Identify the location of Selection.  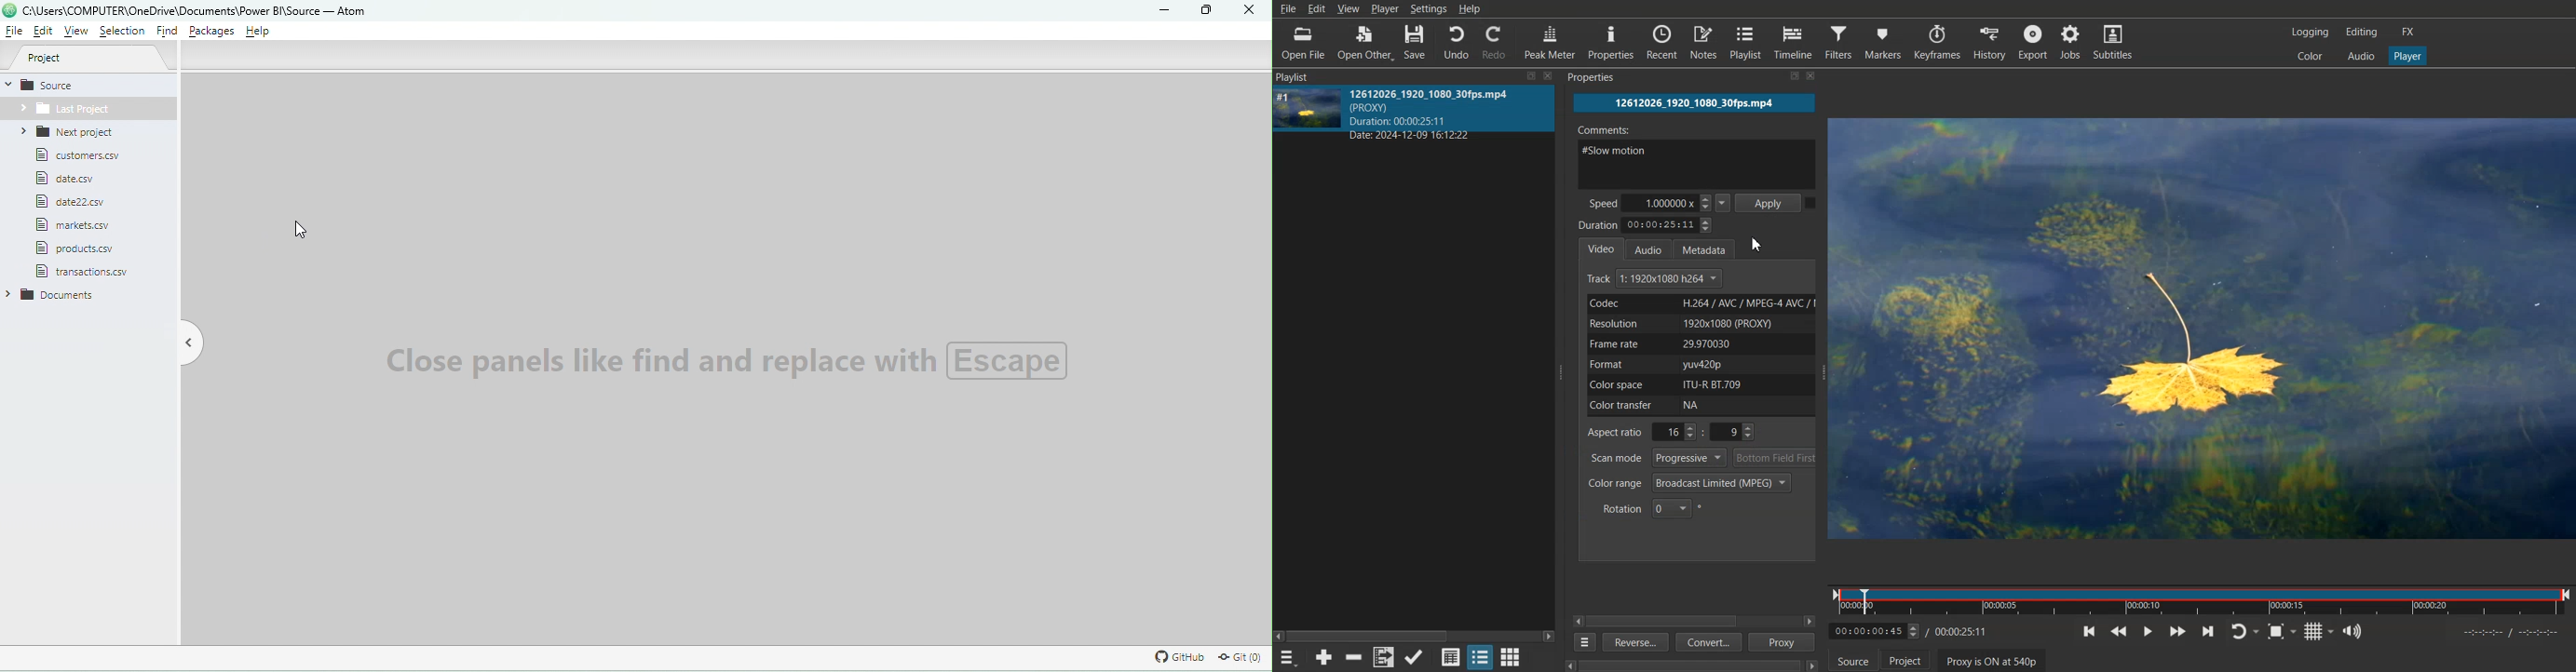
(122, 31).